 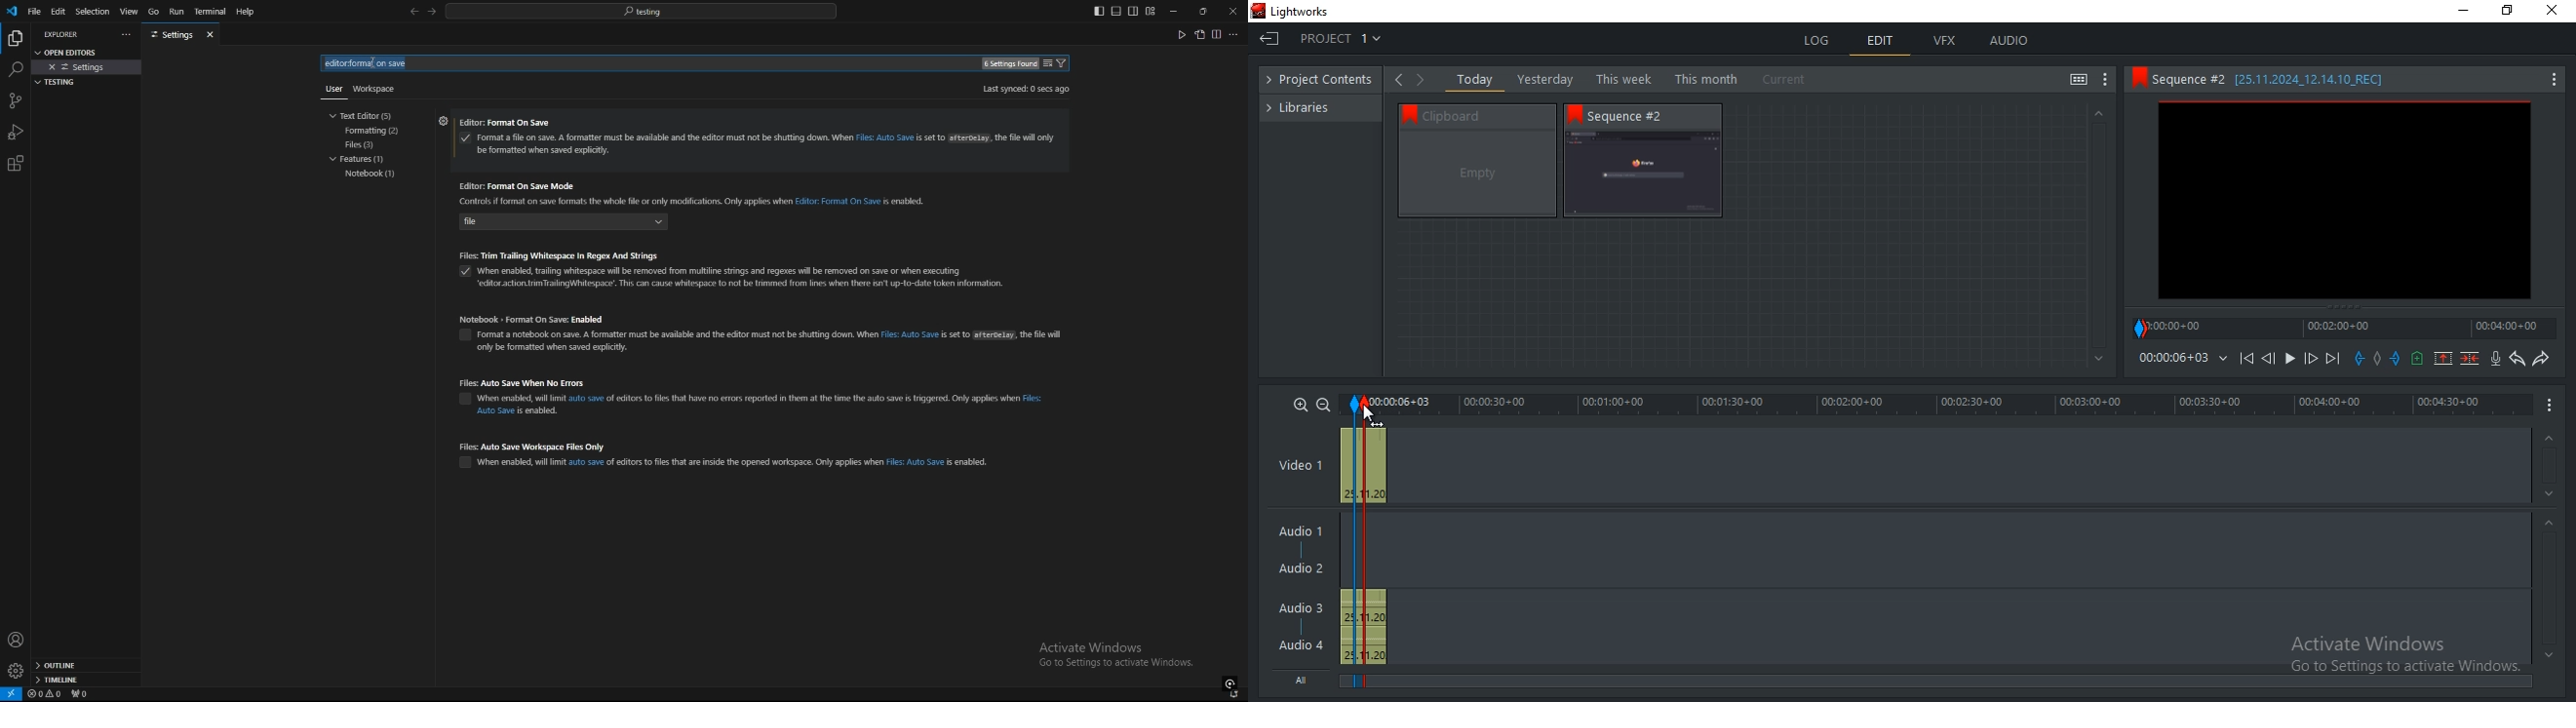 What do you see at coordinates (1181, 34) in the screenshot?
I see `run code` at bounding box center [1181, 34].